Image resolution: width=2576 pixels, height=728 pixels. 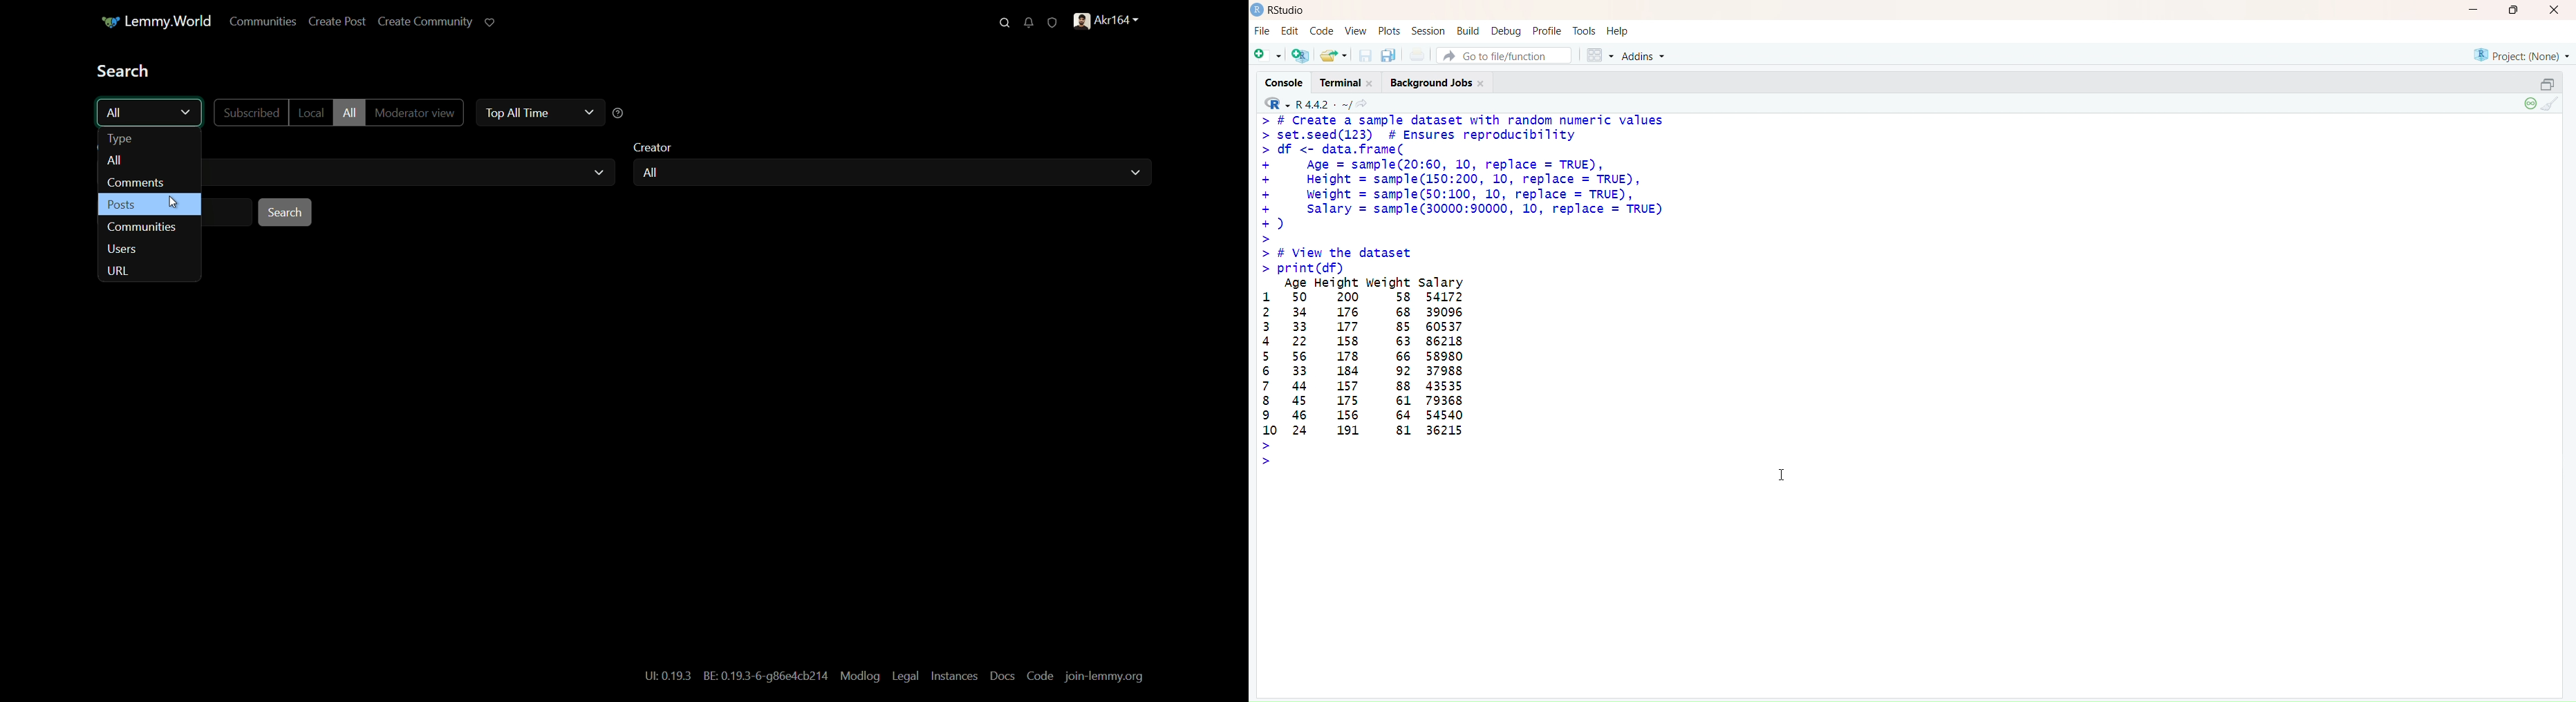 I want to click on Edit, so click(x=1291, y=32).